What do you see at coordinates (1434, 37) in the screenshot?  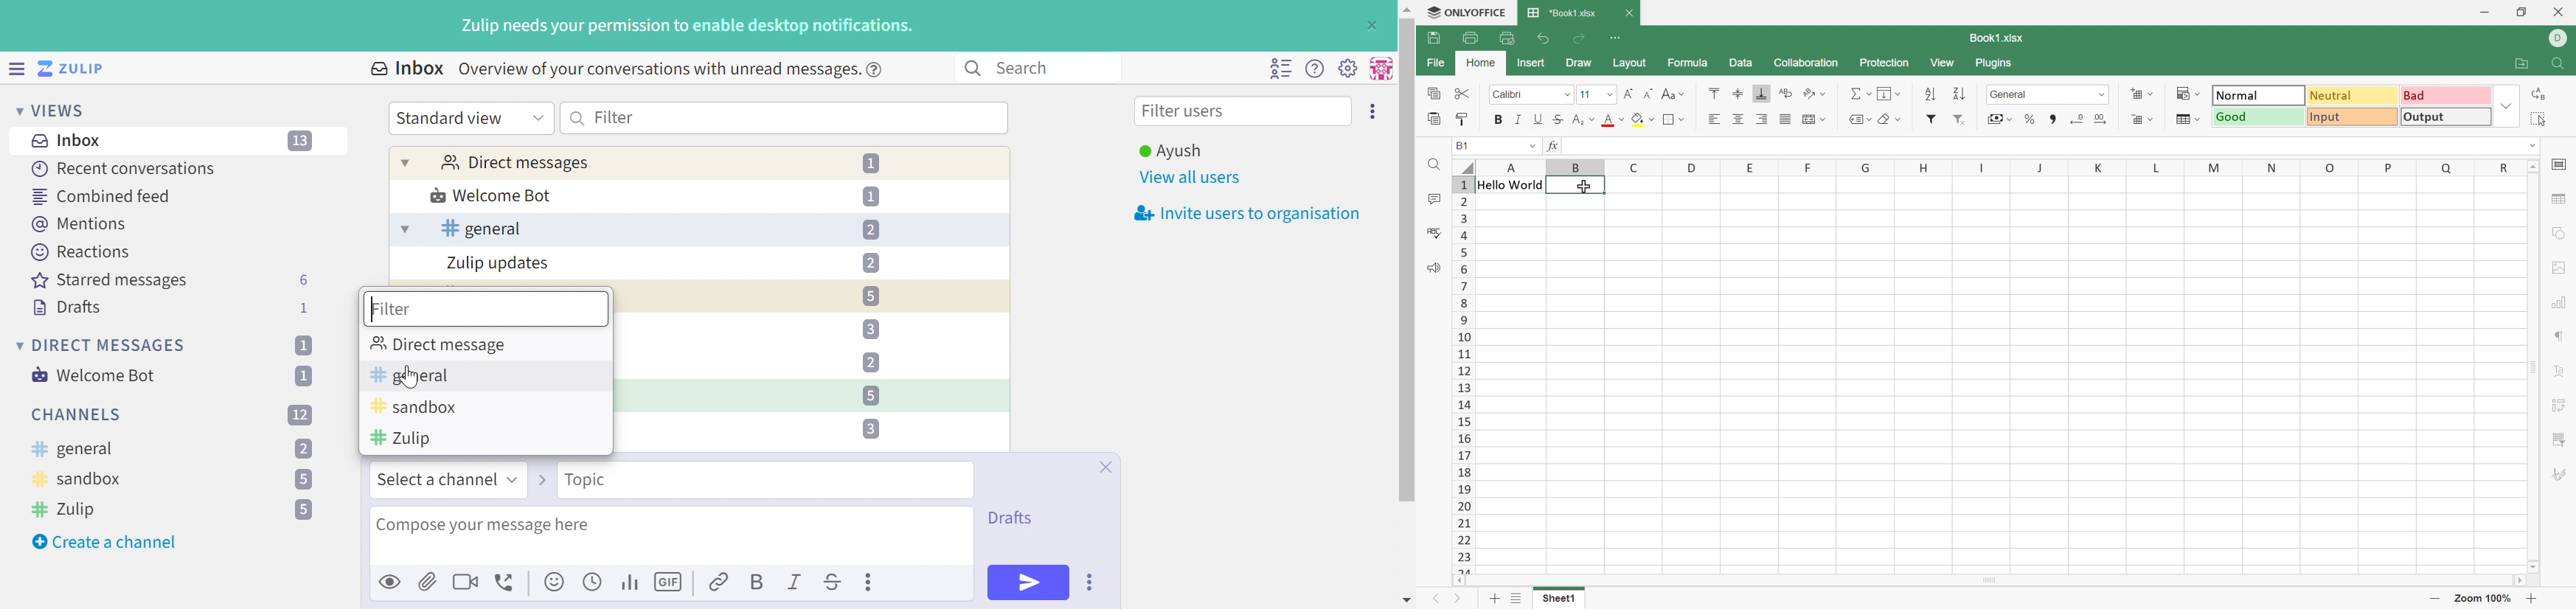 I see `Save` at bounding box center [1434, 37].